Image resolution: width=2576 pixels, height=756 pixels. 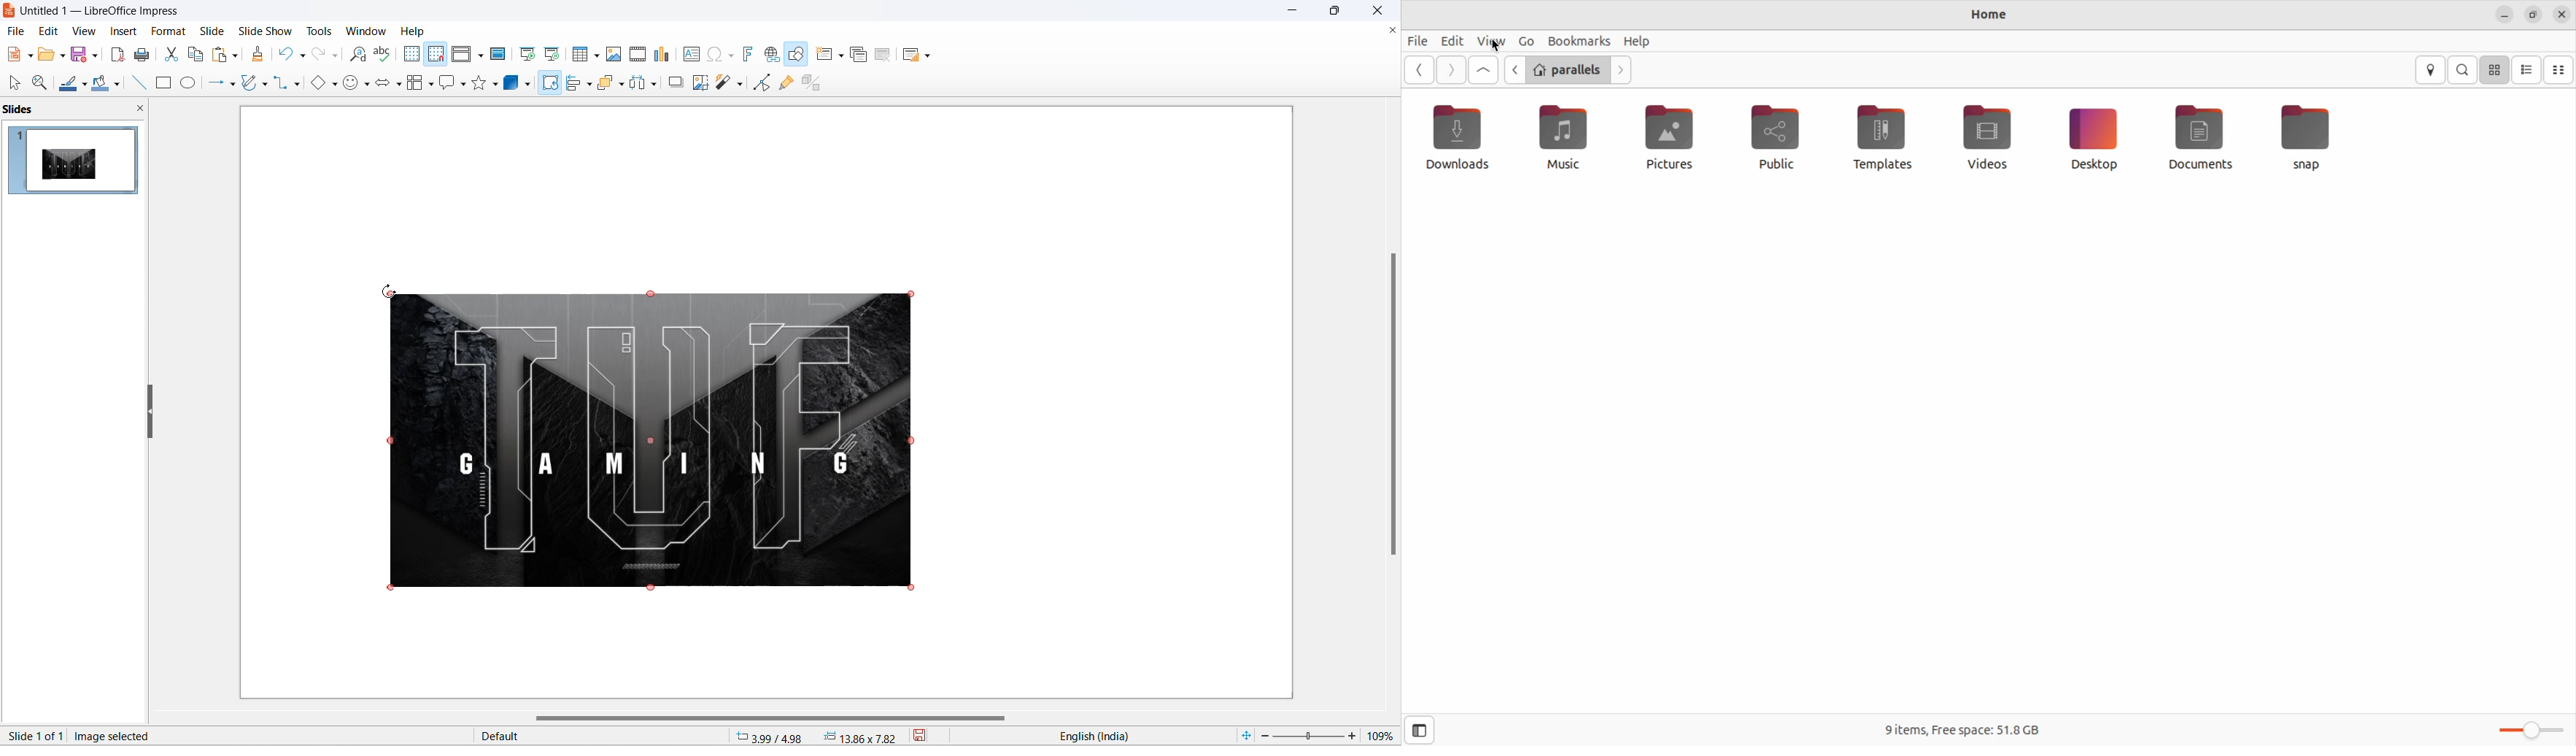 I want to click on distribute objects, so click(x=638, y=84).